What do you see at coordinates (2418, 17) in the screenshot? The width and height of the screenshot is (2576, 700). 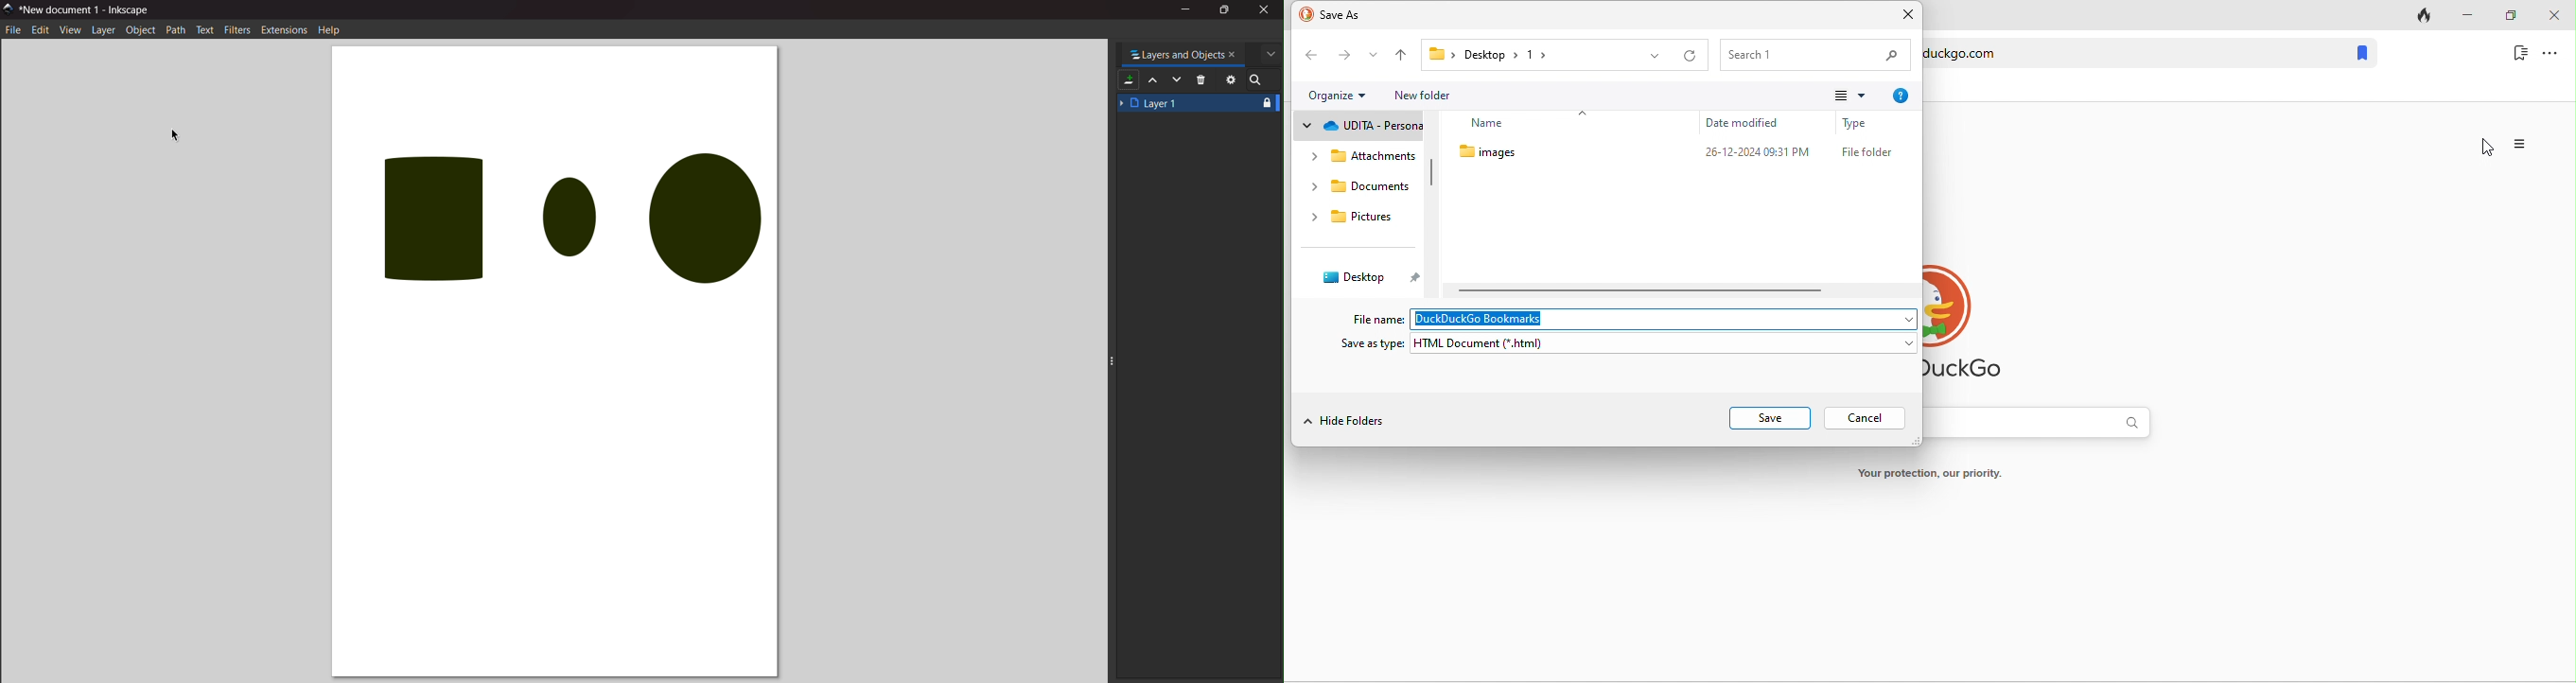 I see `track tab` at bounding box center [2418, 17].